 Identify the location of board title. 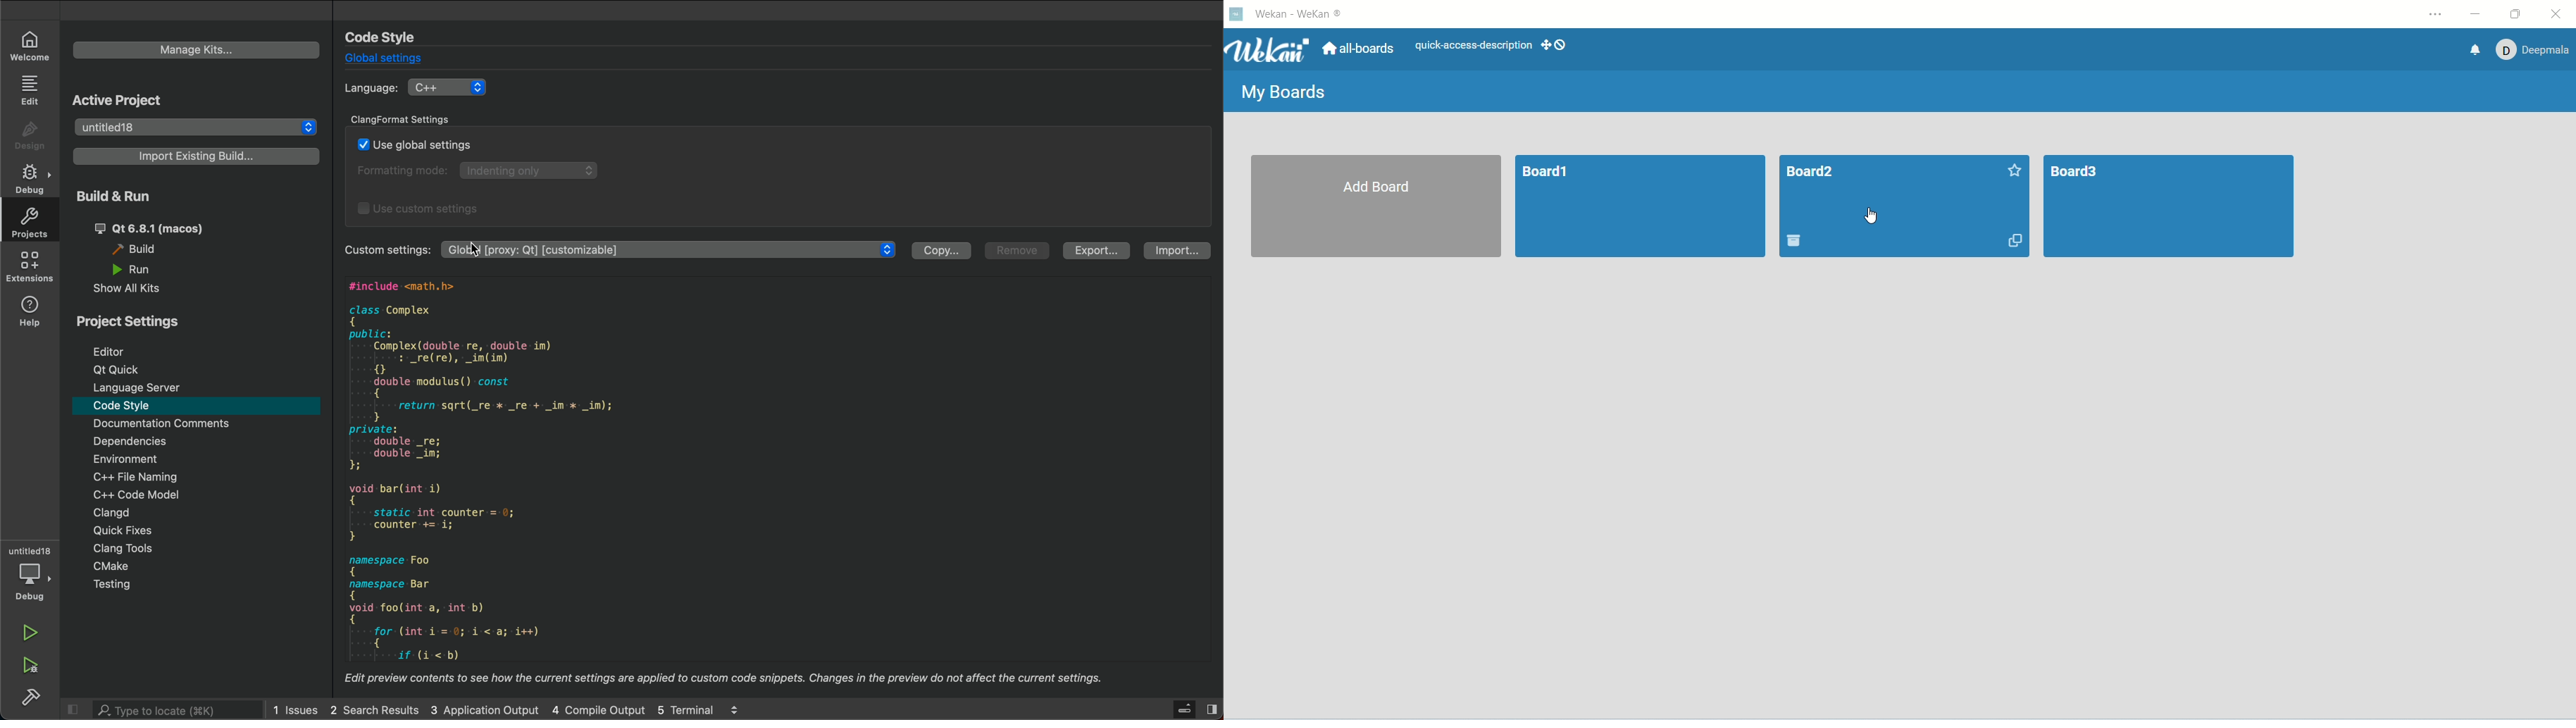
(1812, 170).